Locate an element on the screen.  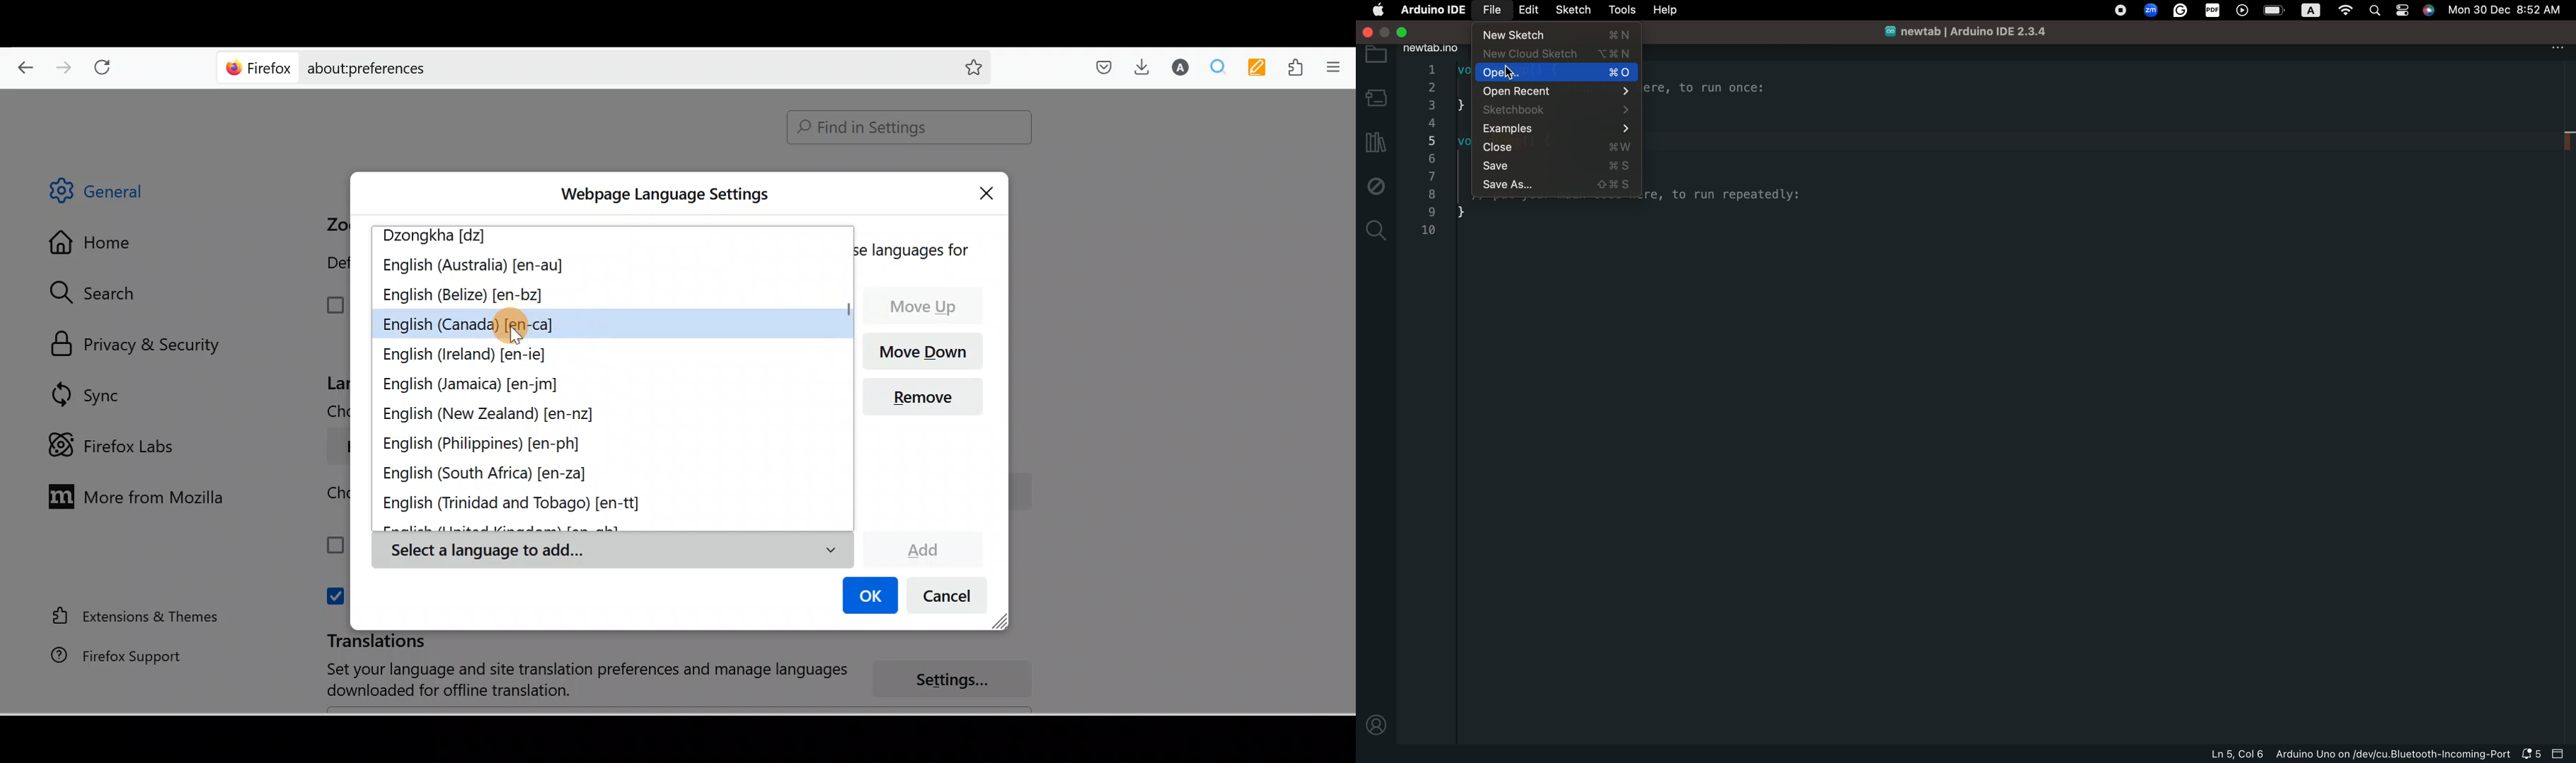
Save to pocket is located at coordinates (1099, 68).